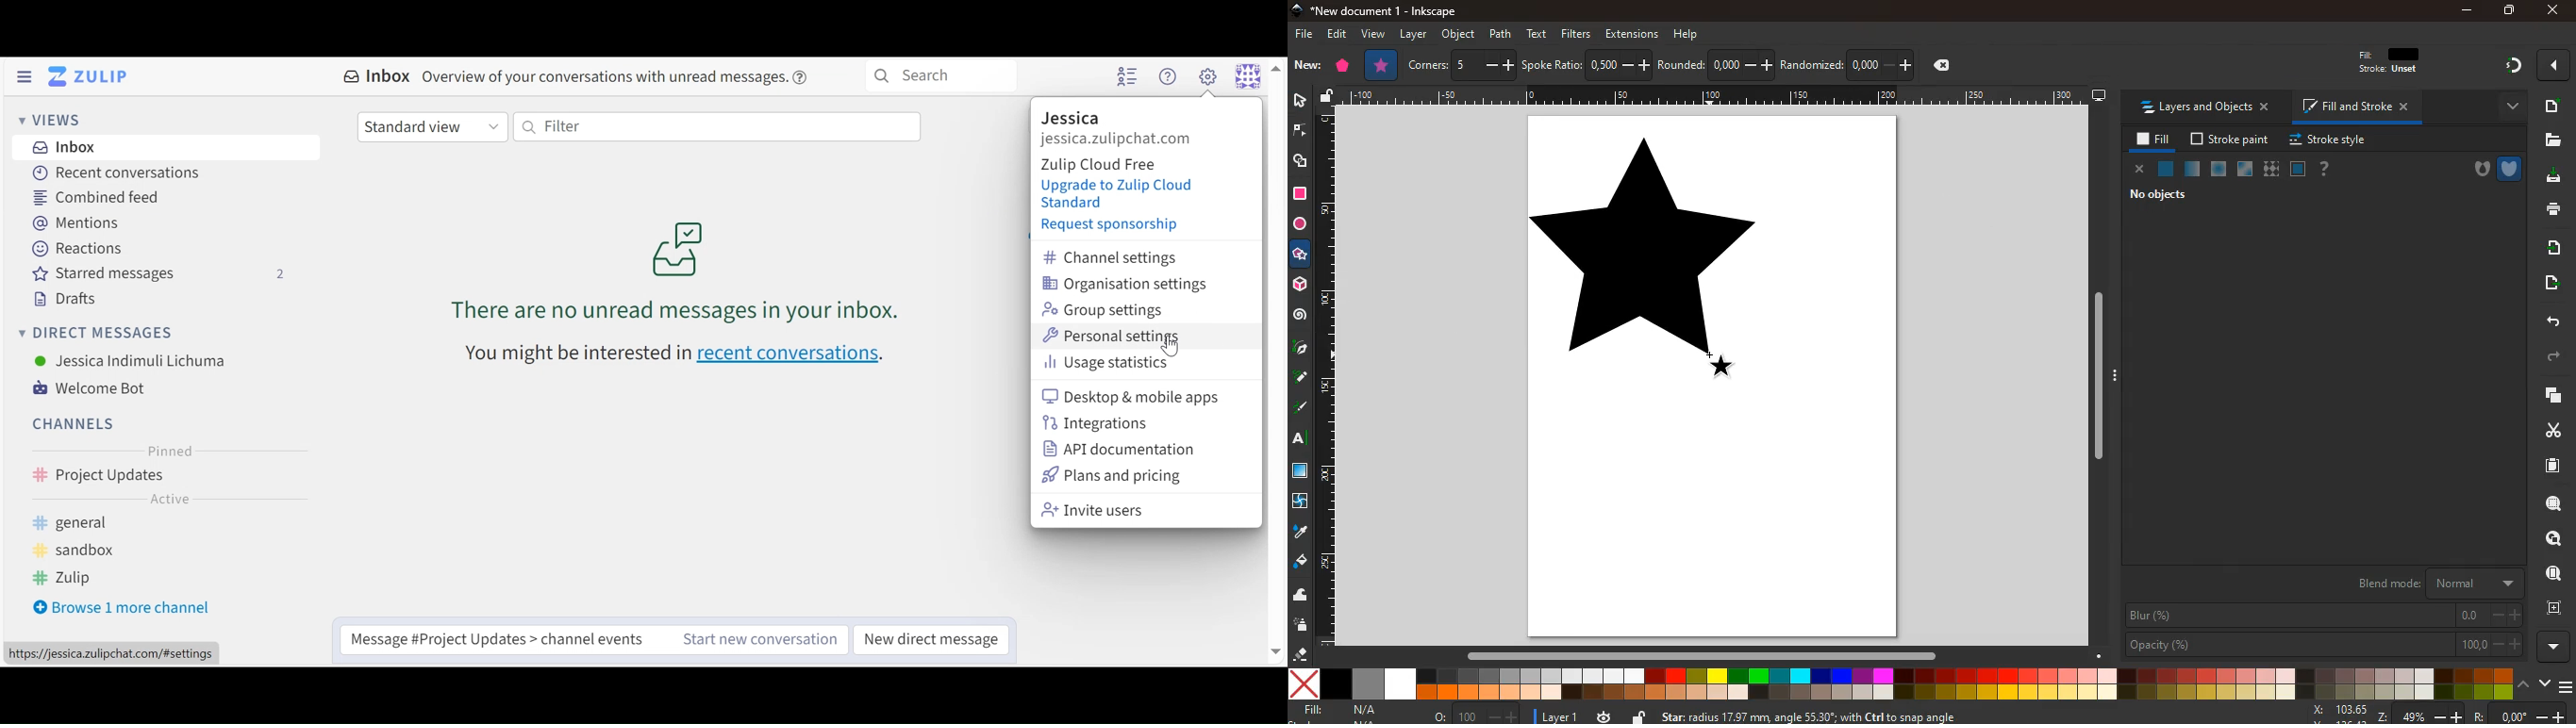 Image resolution: width=2576 pixels, height=728 pixels. What do you see at coordinates (1301, 378) in the screenshot?
I see `write` at bounding box center [1301, 378].